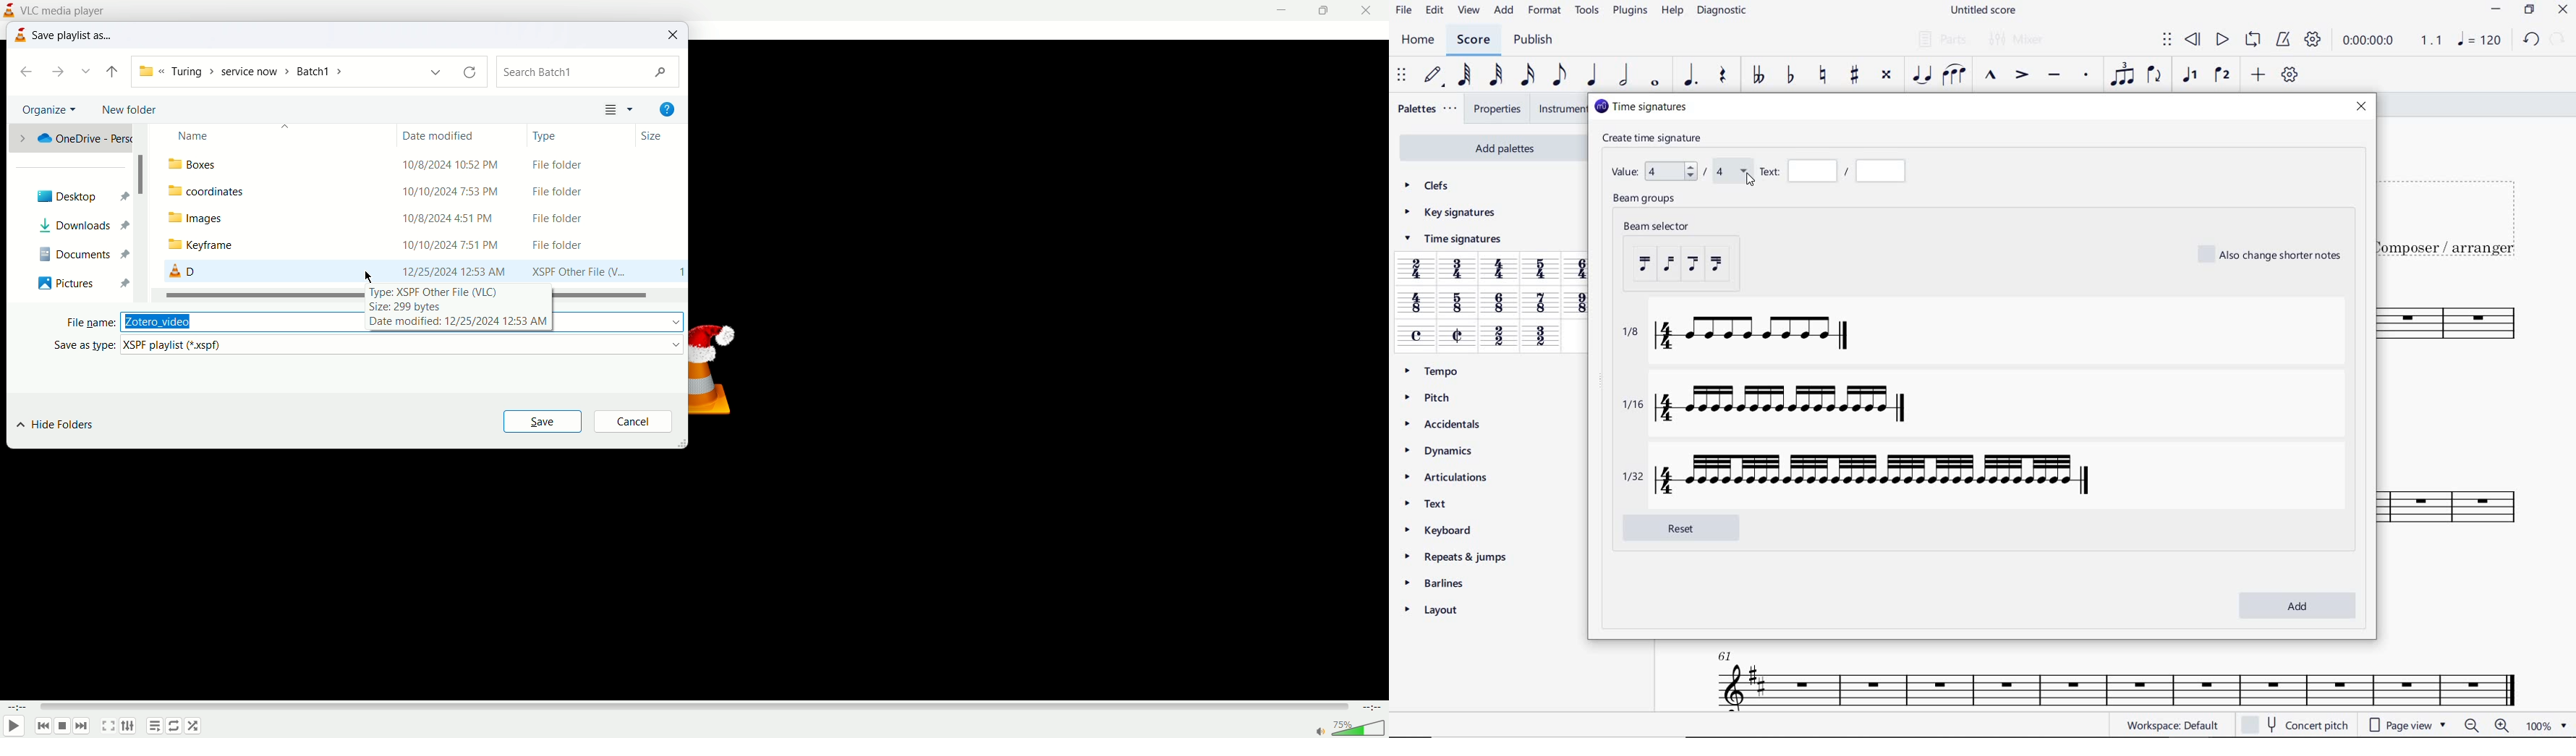  Describe the element at coordinates (1371, 708) in the screenshot. I see `remaining time` at that location.